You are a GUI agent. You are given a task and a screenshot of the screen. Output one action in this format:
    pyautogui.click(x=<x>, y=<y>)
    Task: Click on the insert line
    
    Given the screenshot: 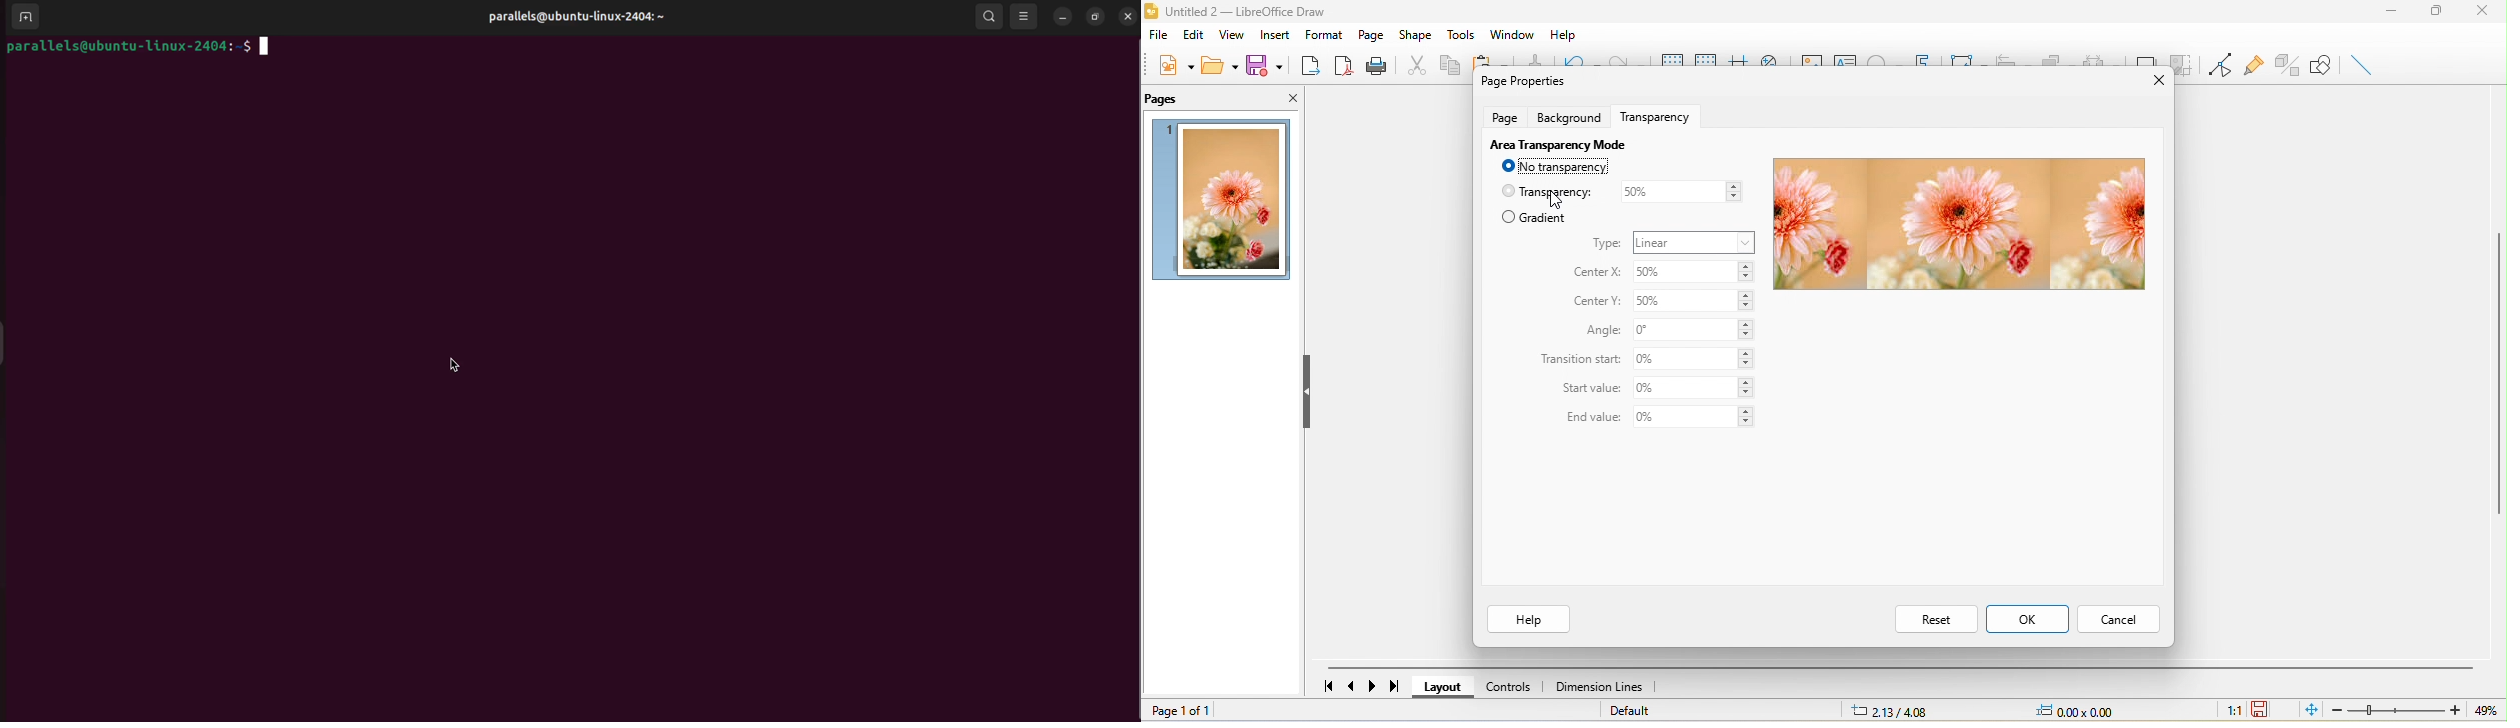 What is the action you would take?
    pyautogui.click(x=2362, y=64)
    